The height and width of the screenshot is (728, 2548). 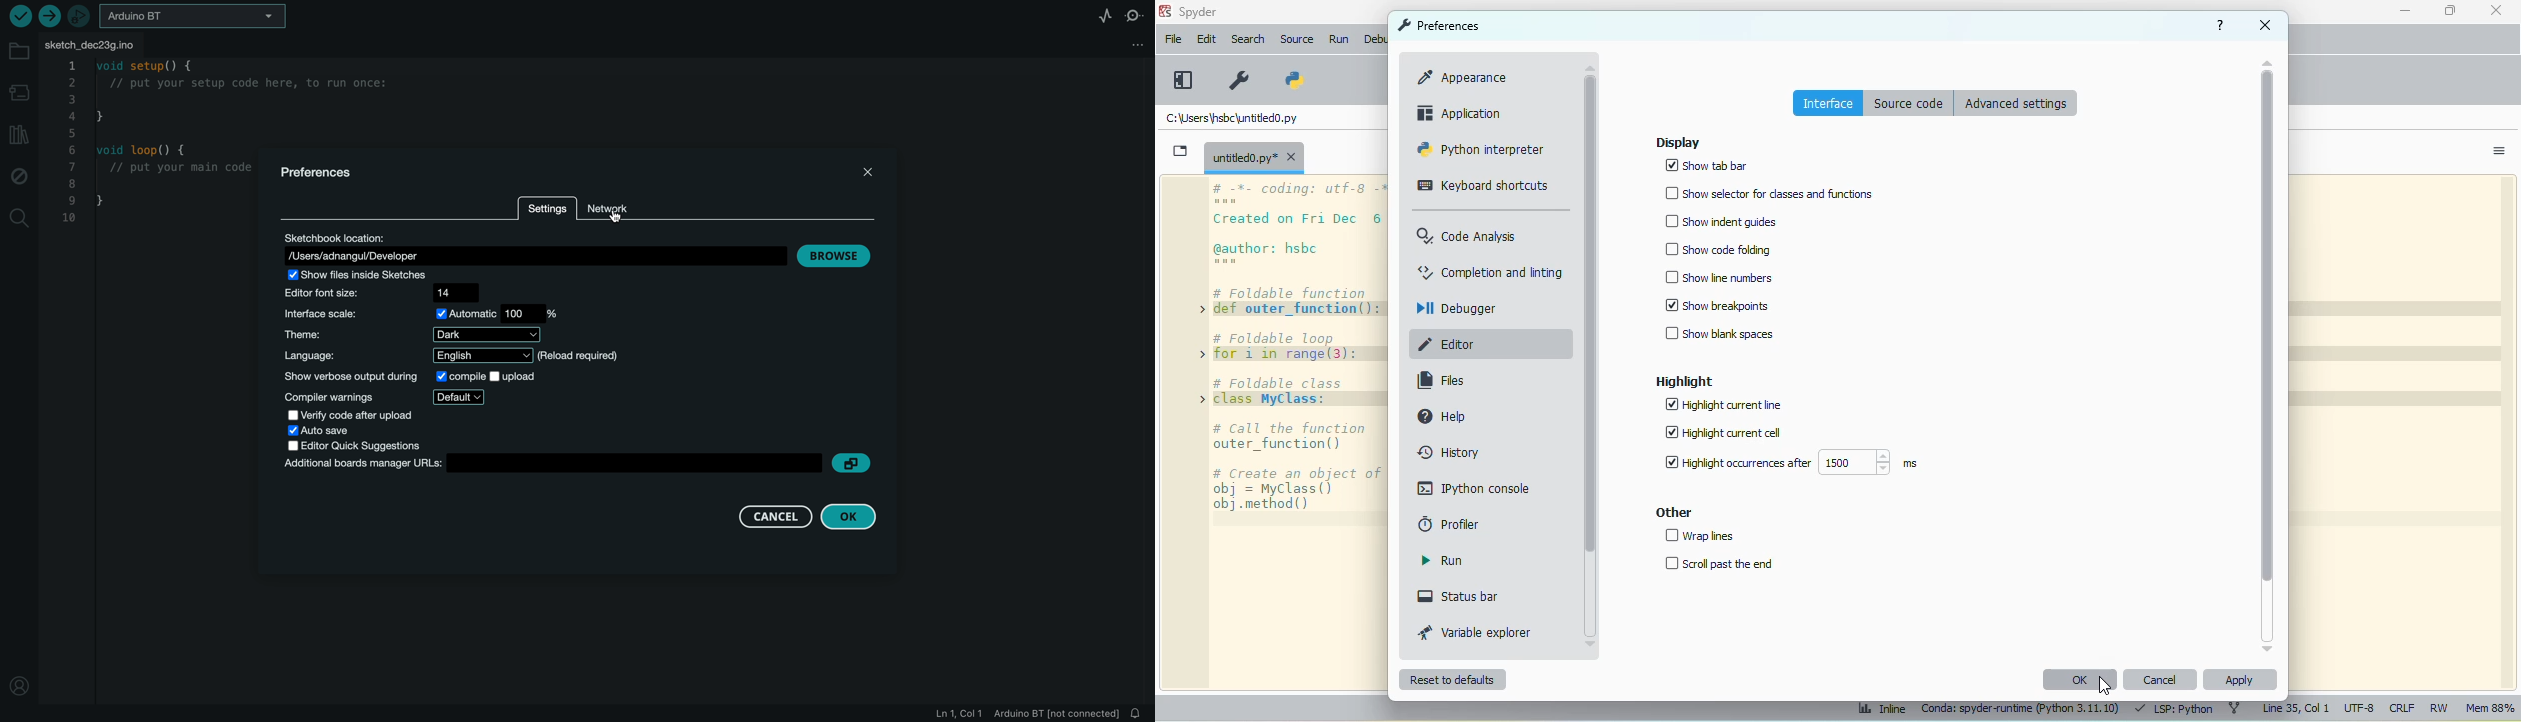 What do you see at coordinates (1466, 236) in the screenshot?
I see `code analysis` at bounding box center [1466, 236].